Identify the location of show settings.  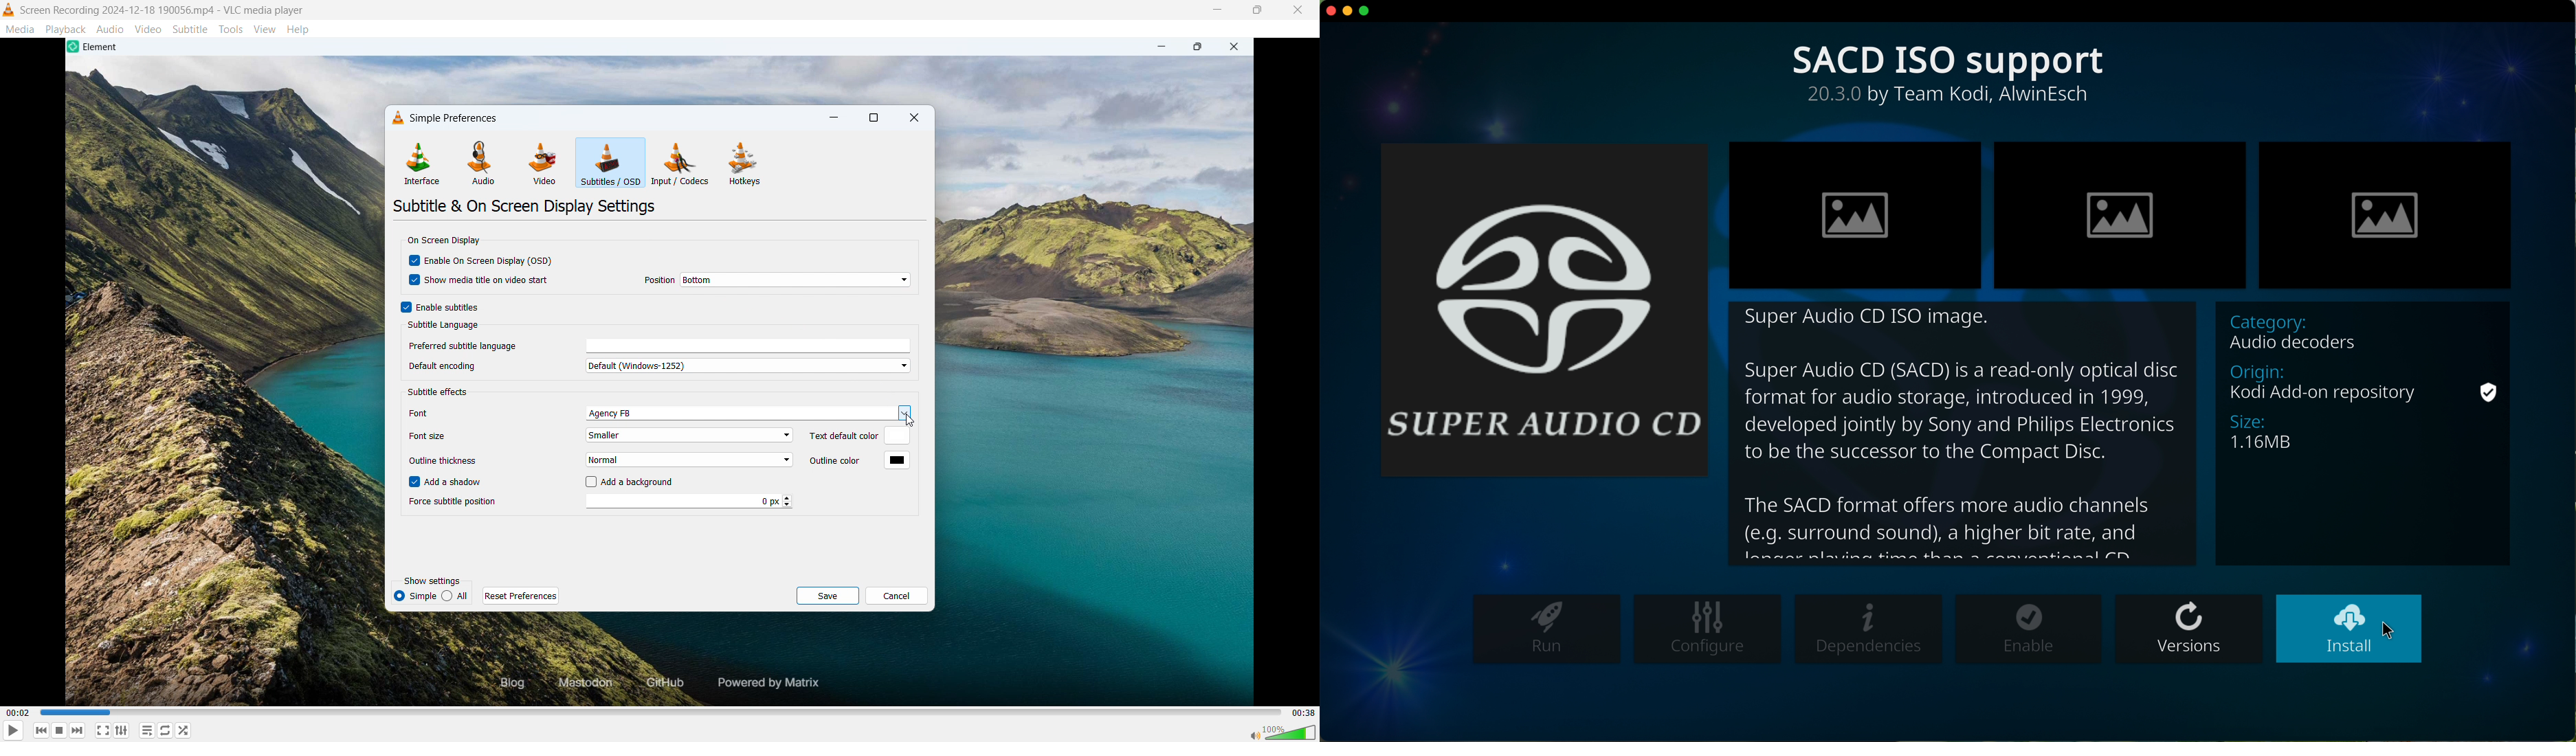
(432, 581).